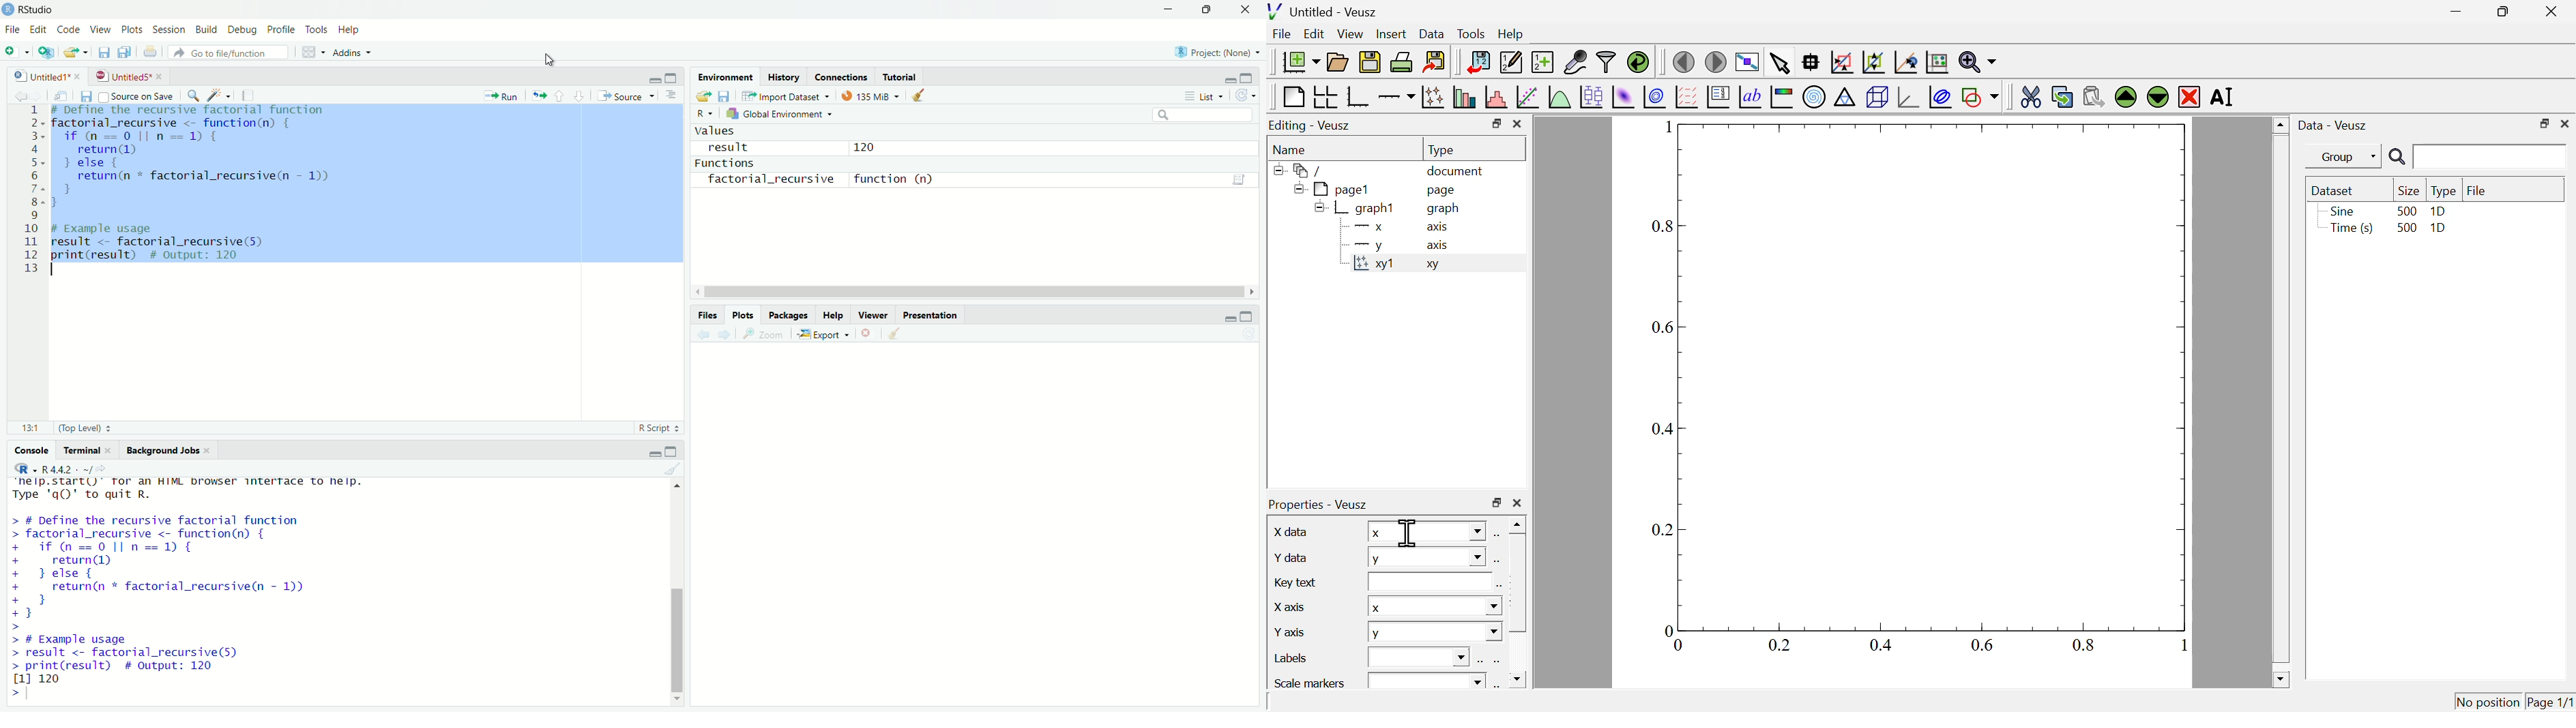  What do you see at coordinates (676, 700) in the screenshot?
I see `Down` at bounding box center [676, 700].